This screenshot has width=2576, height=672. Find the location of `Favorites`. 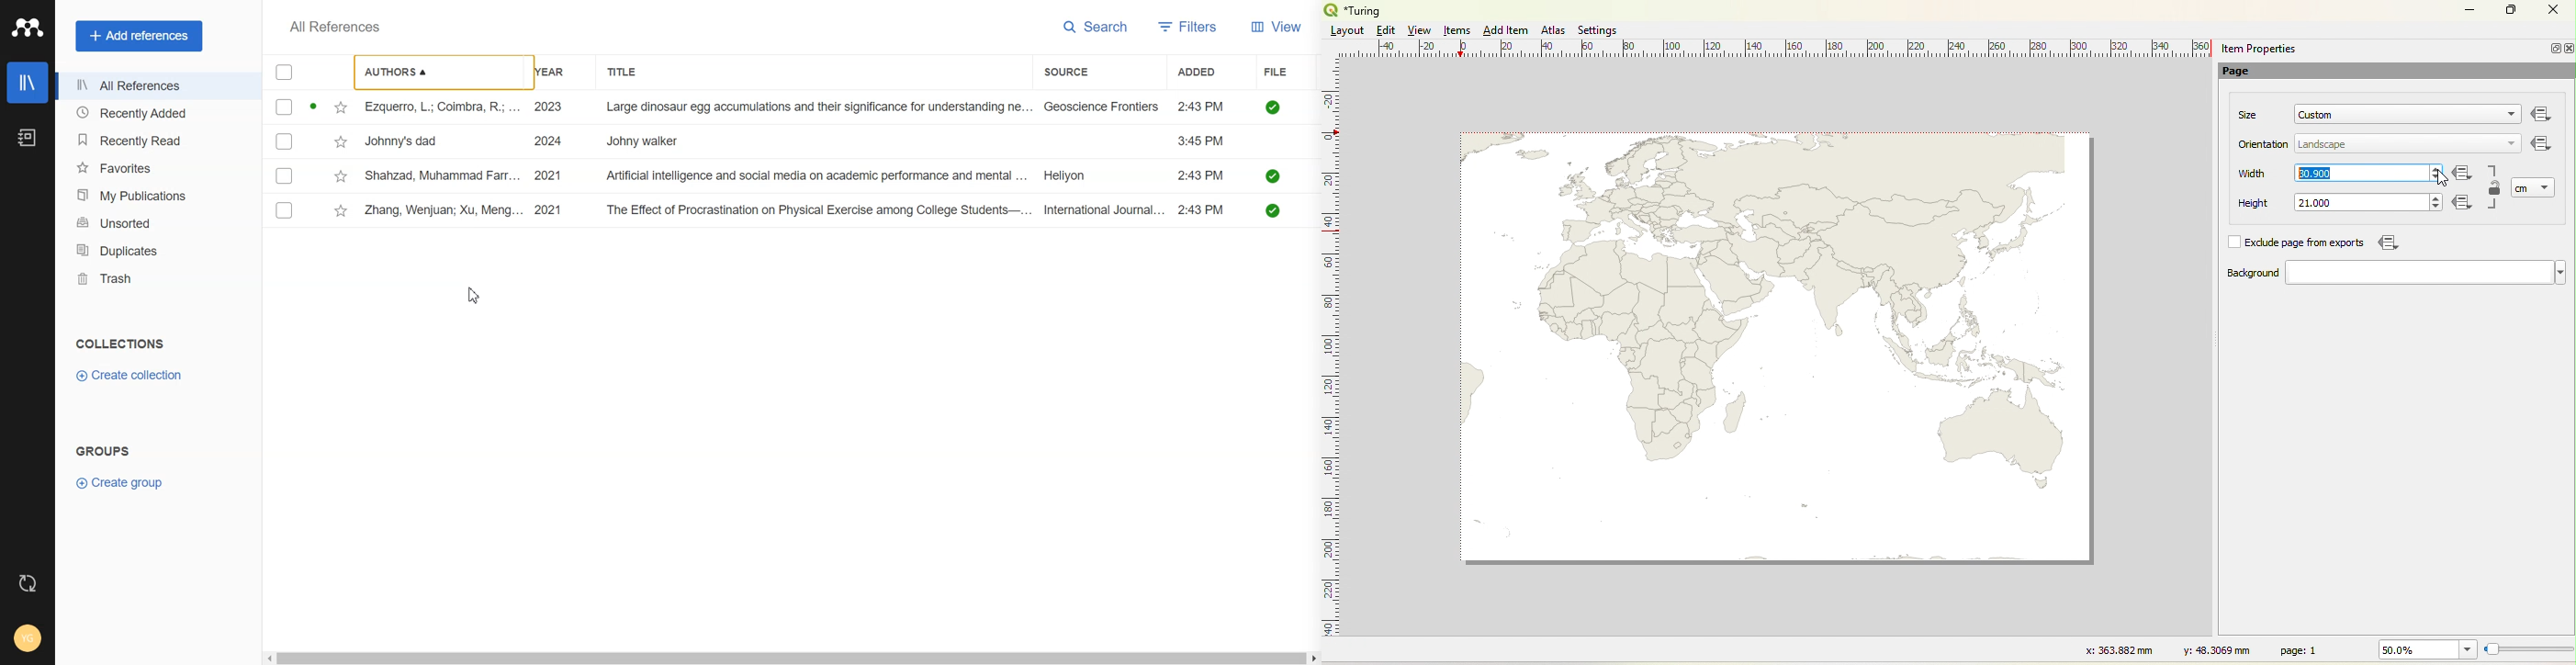

Favorites is located at coordinates (153, 167).